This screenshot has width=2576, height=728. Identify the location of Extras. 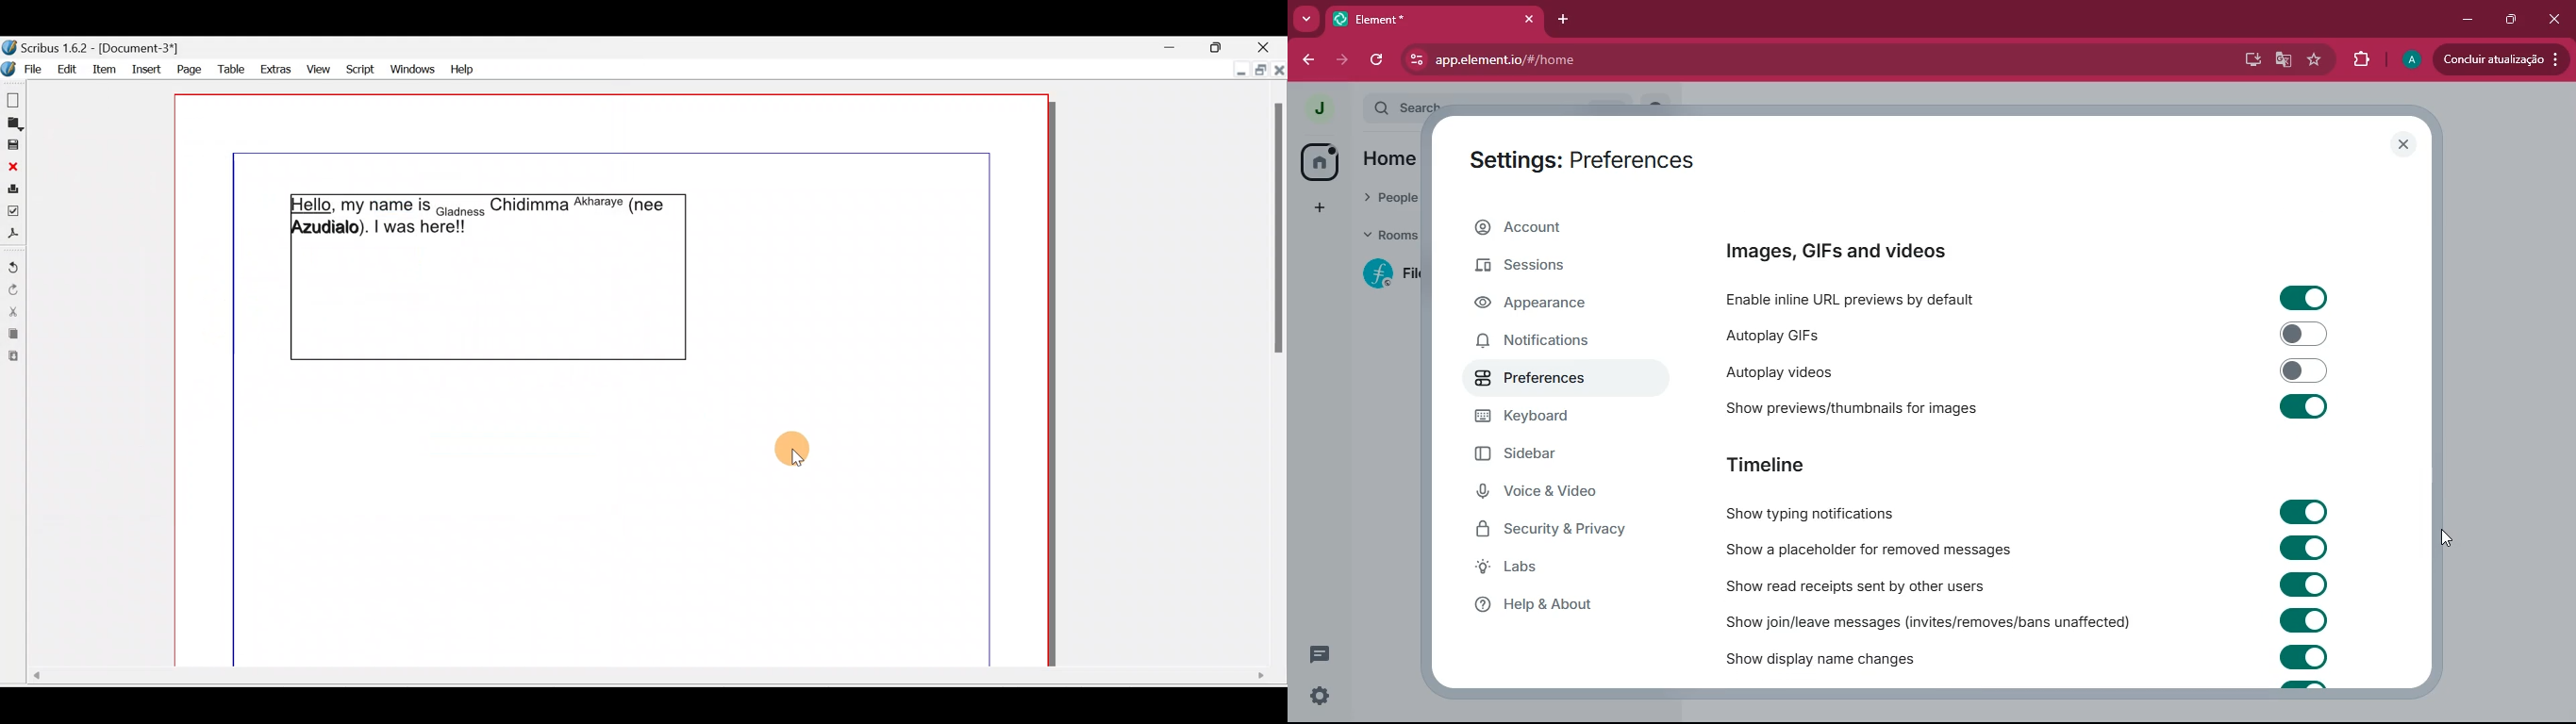
(277, 69).